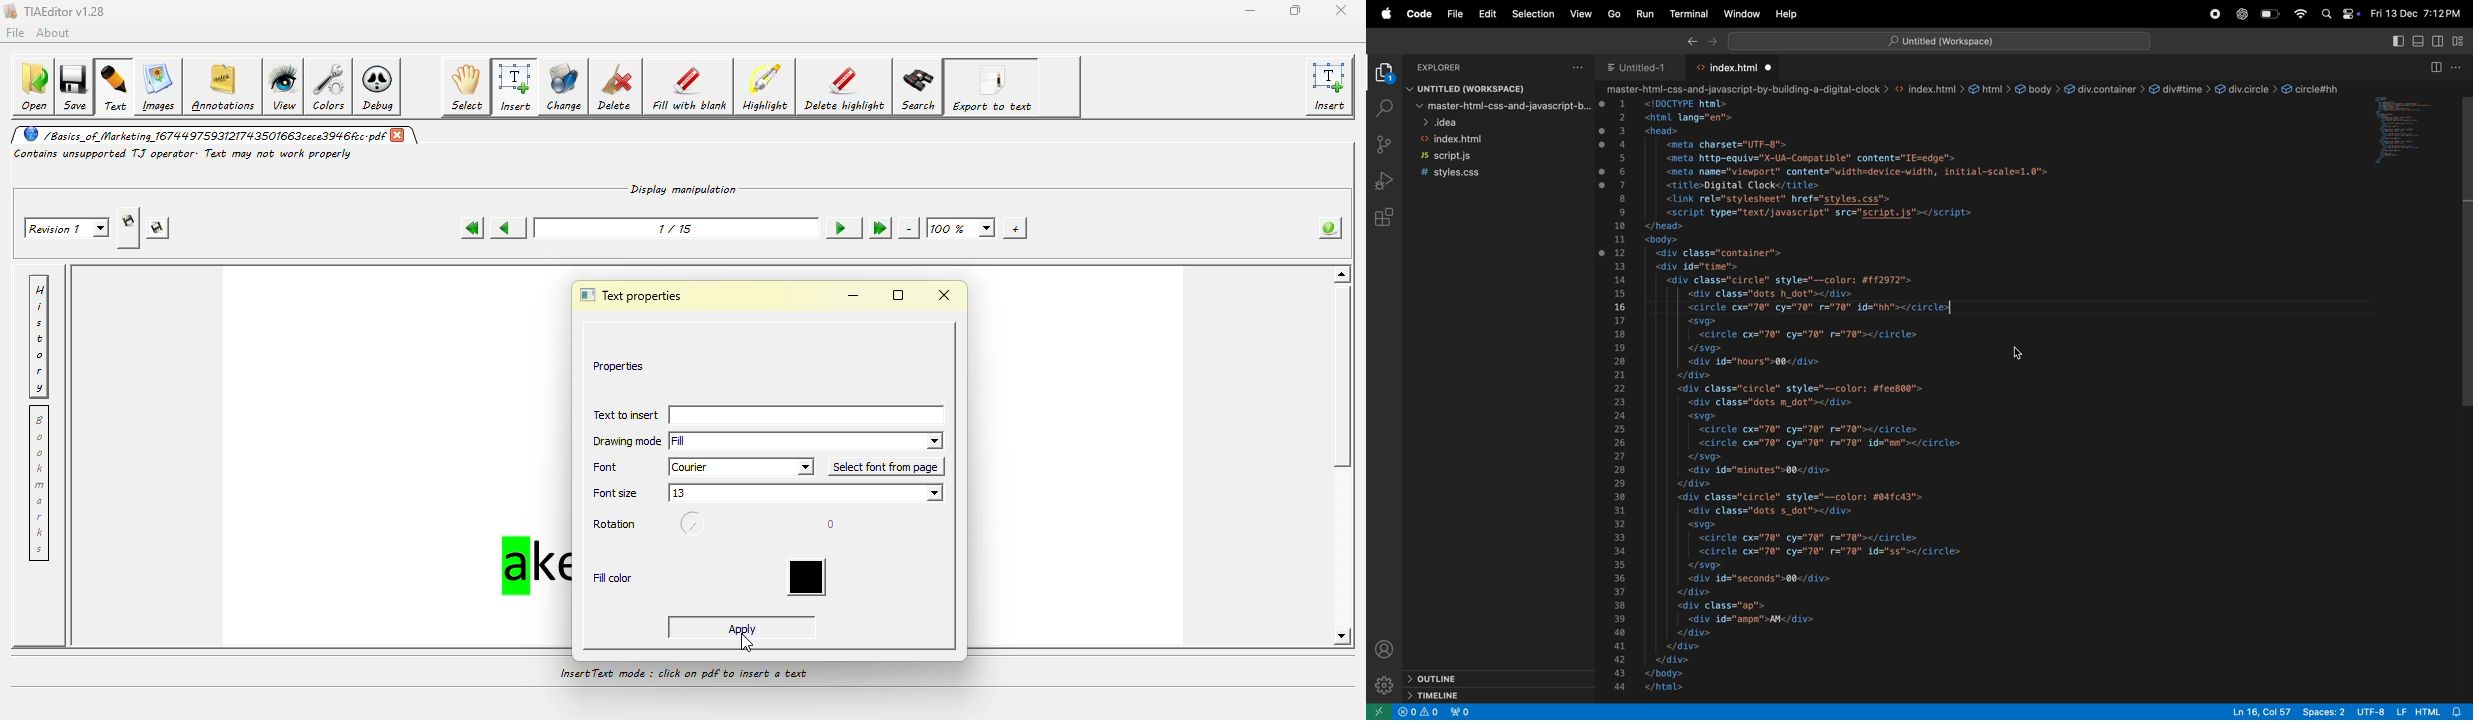 The height and width of the screenshot is (728, 2492). Describe the element at coordinates (2370, 711) in the screenshot. I see `utf 8` at that location.